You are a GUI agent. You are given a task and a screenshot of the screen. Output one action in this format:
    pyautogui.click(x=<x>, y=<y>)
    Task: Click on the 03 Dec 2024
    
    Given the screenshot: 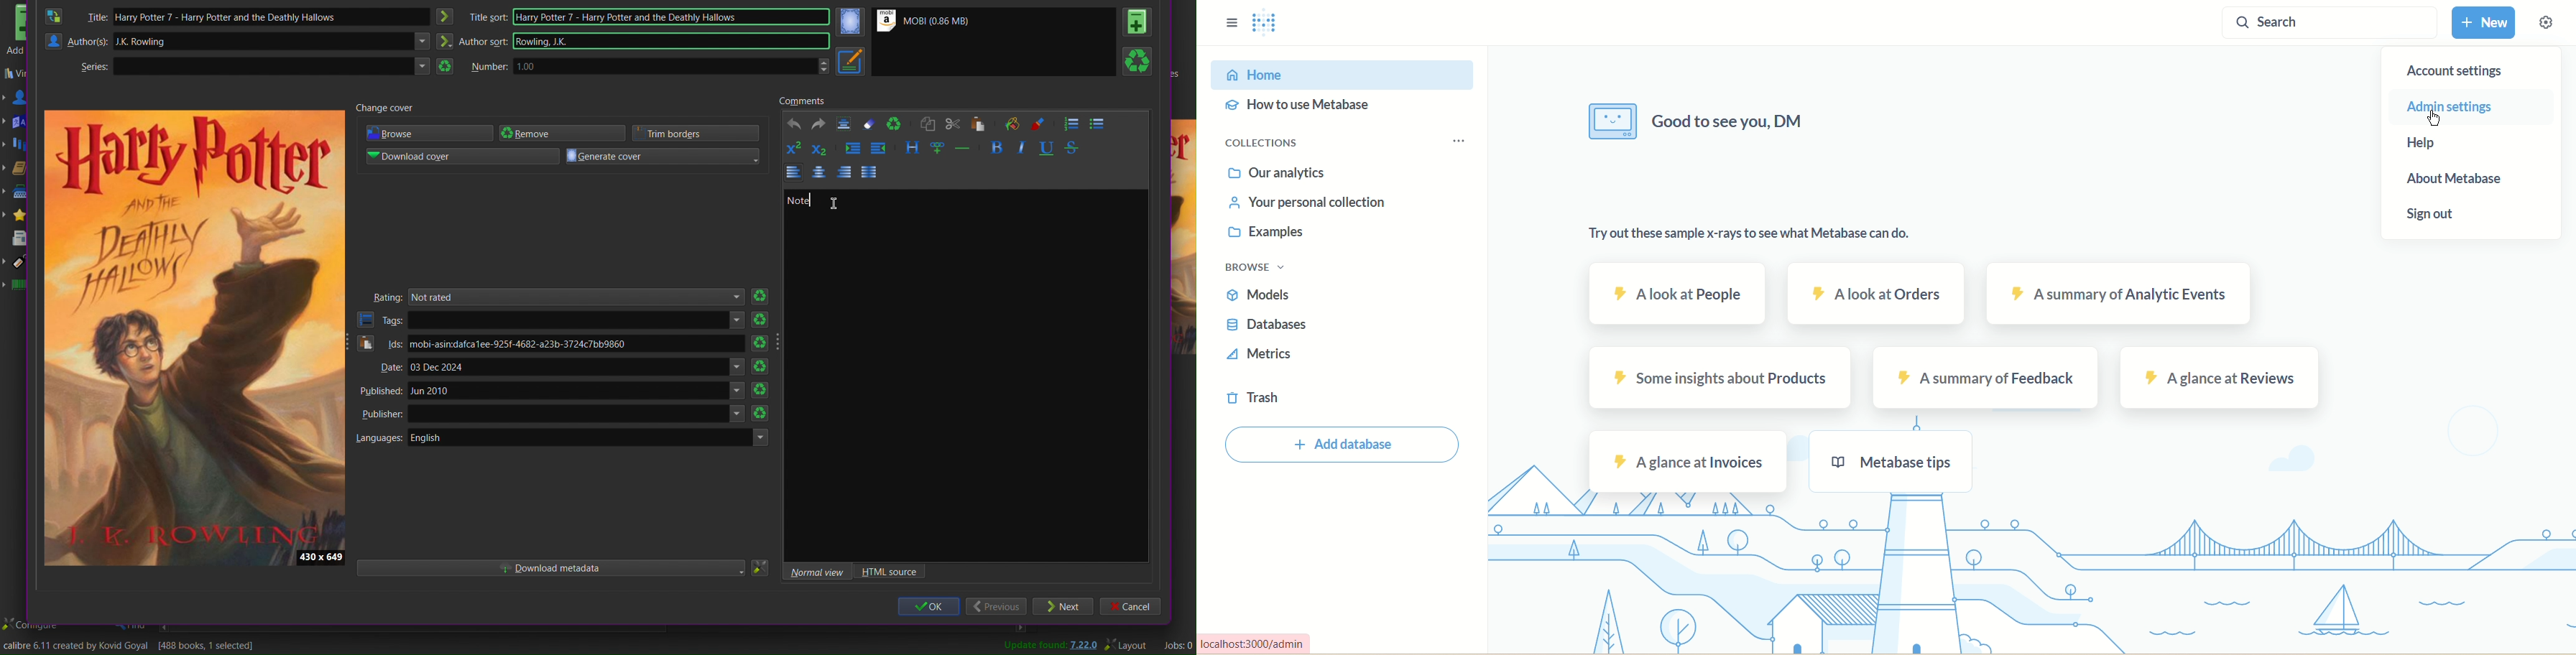 What is the action you would take?
    pyautogui.click(x=579, y=369)
    